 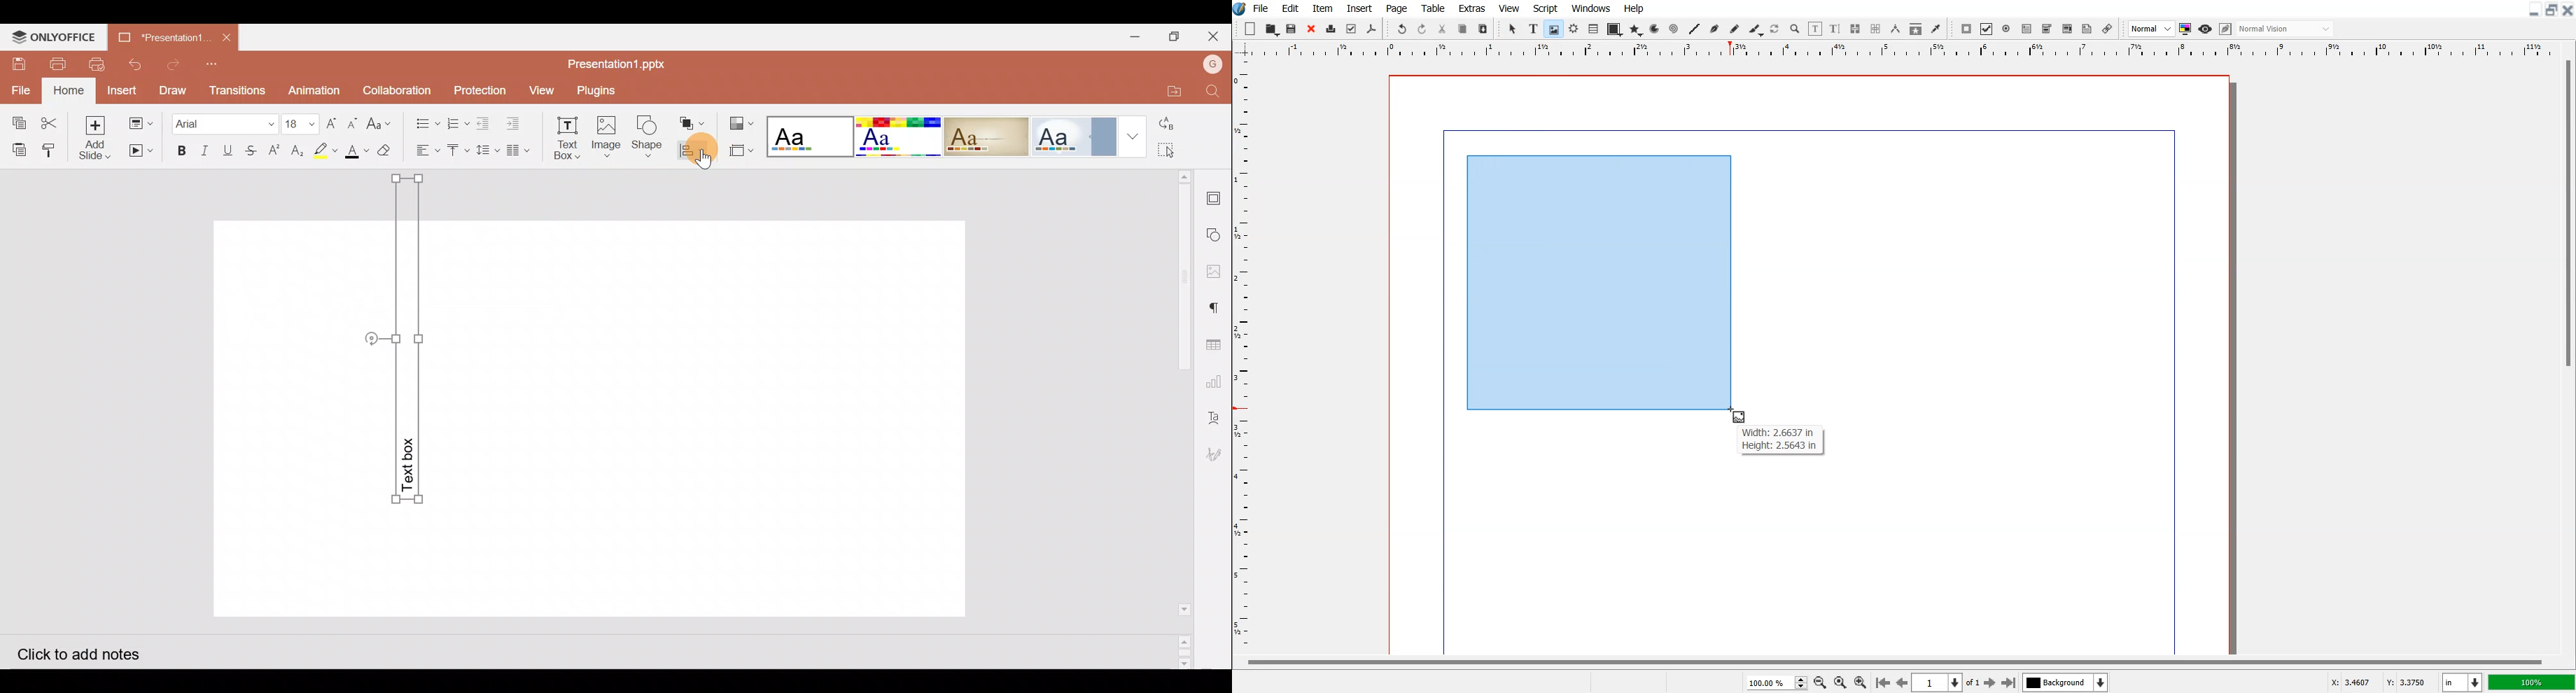 I want to click on Insert Shape, so click(x=647, y=137).